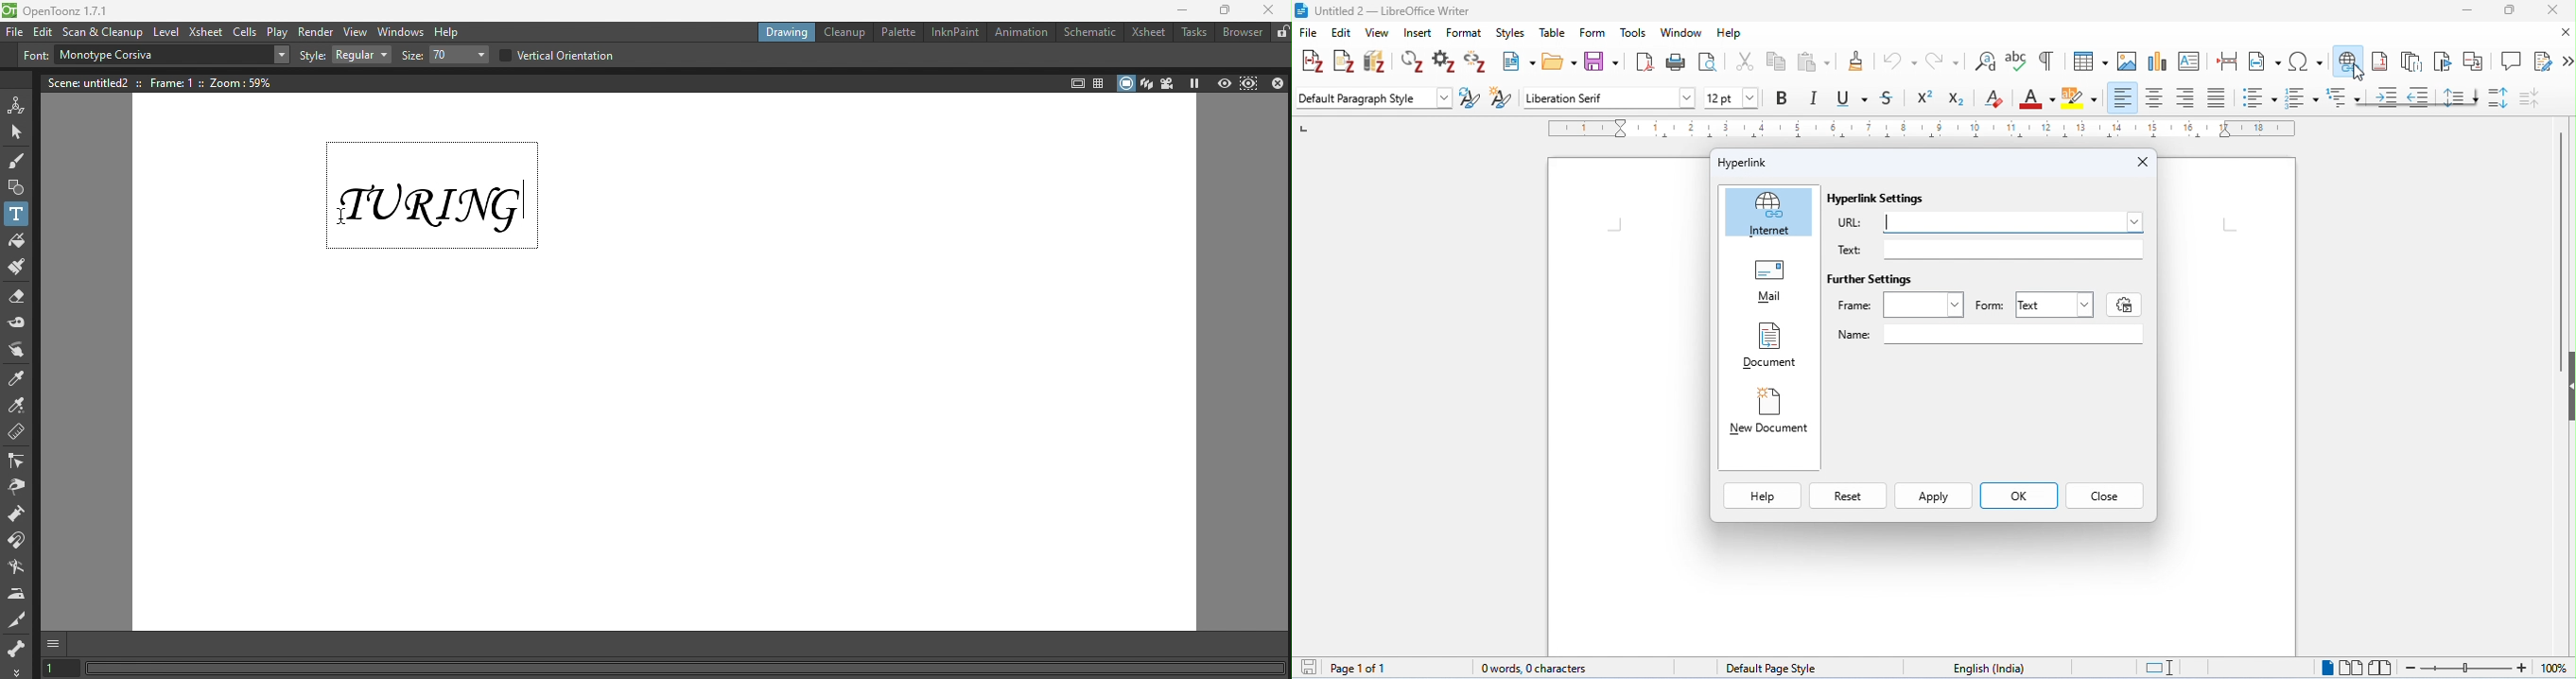  Describe the element at coordinates (1777, 61) in the screenshot. I see `copy` at that location.